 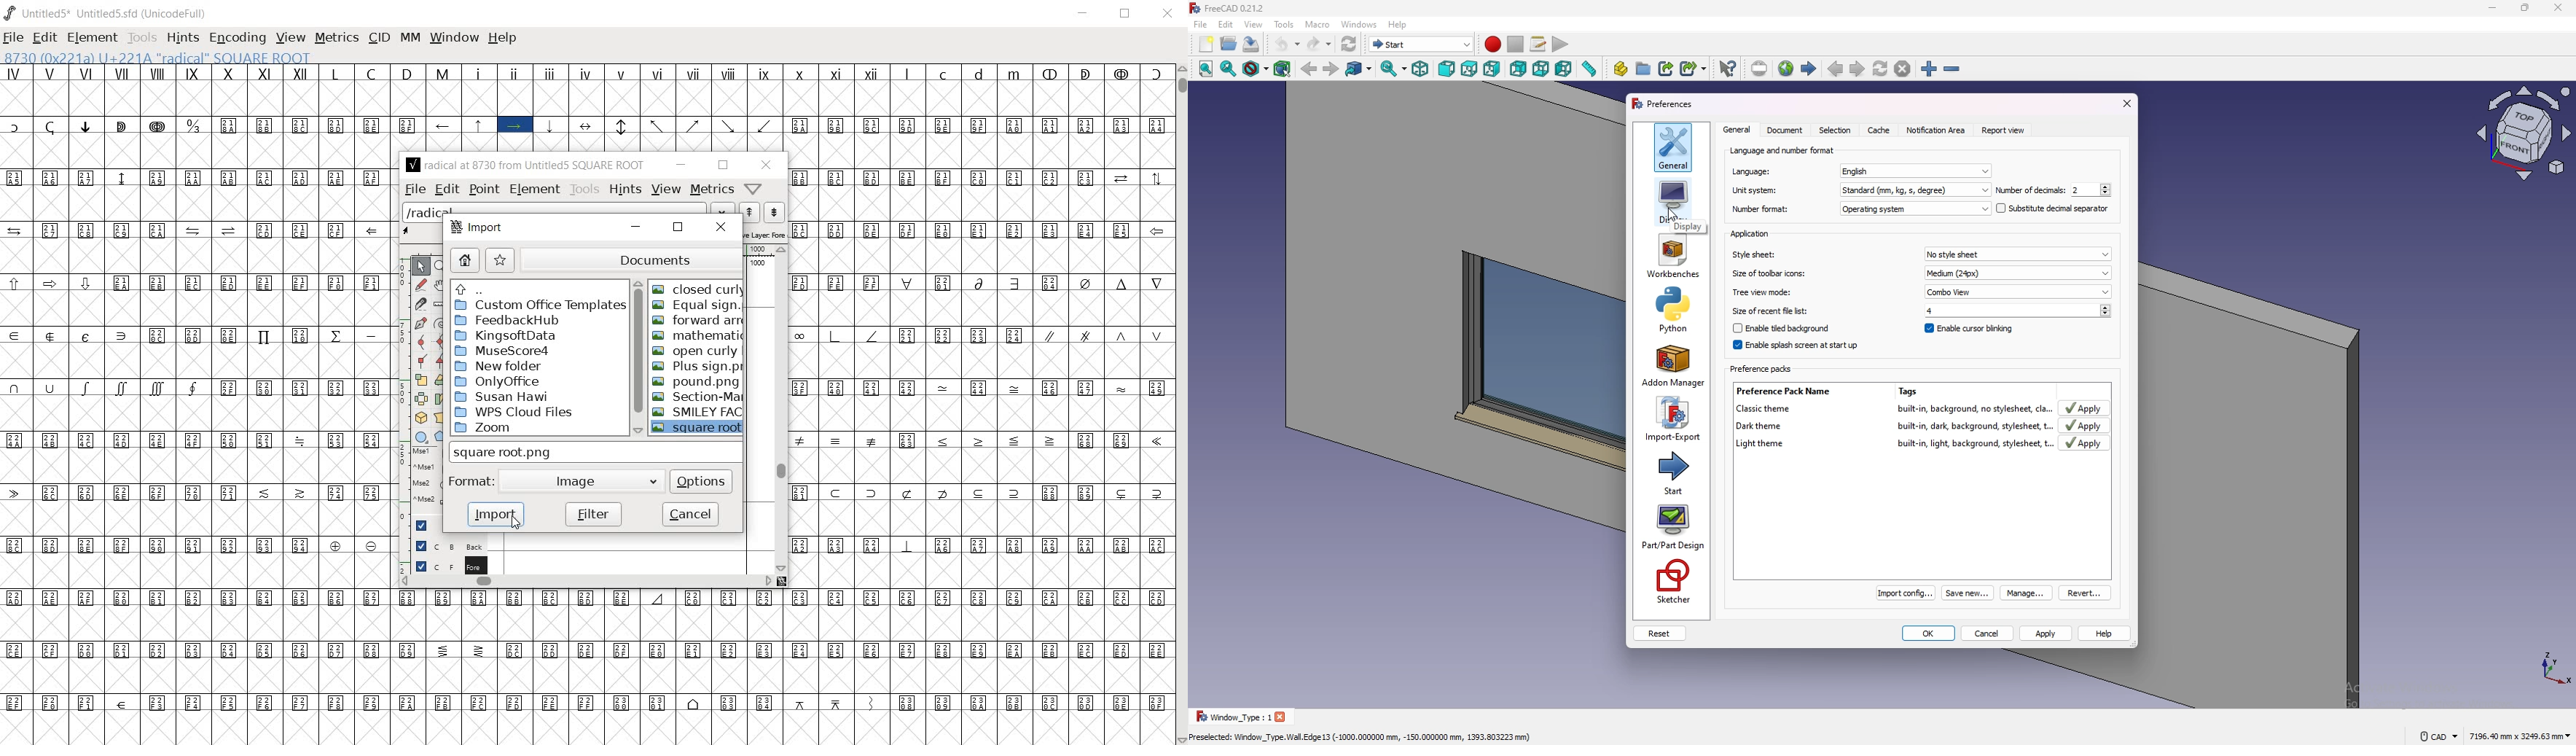 What do you see at coordinates (1690, 228) in the screenshot?
I see `Display` at bounding box center [1690, 228].